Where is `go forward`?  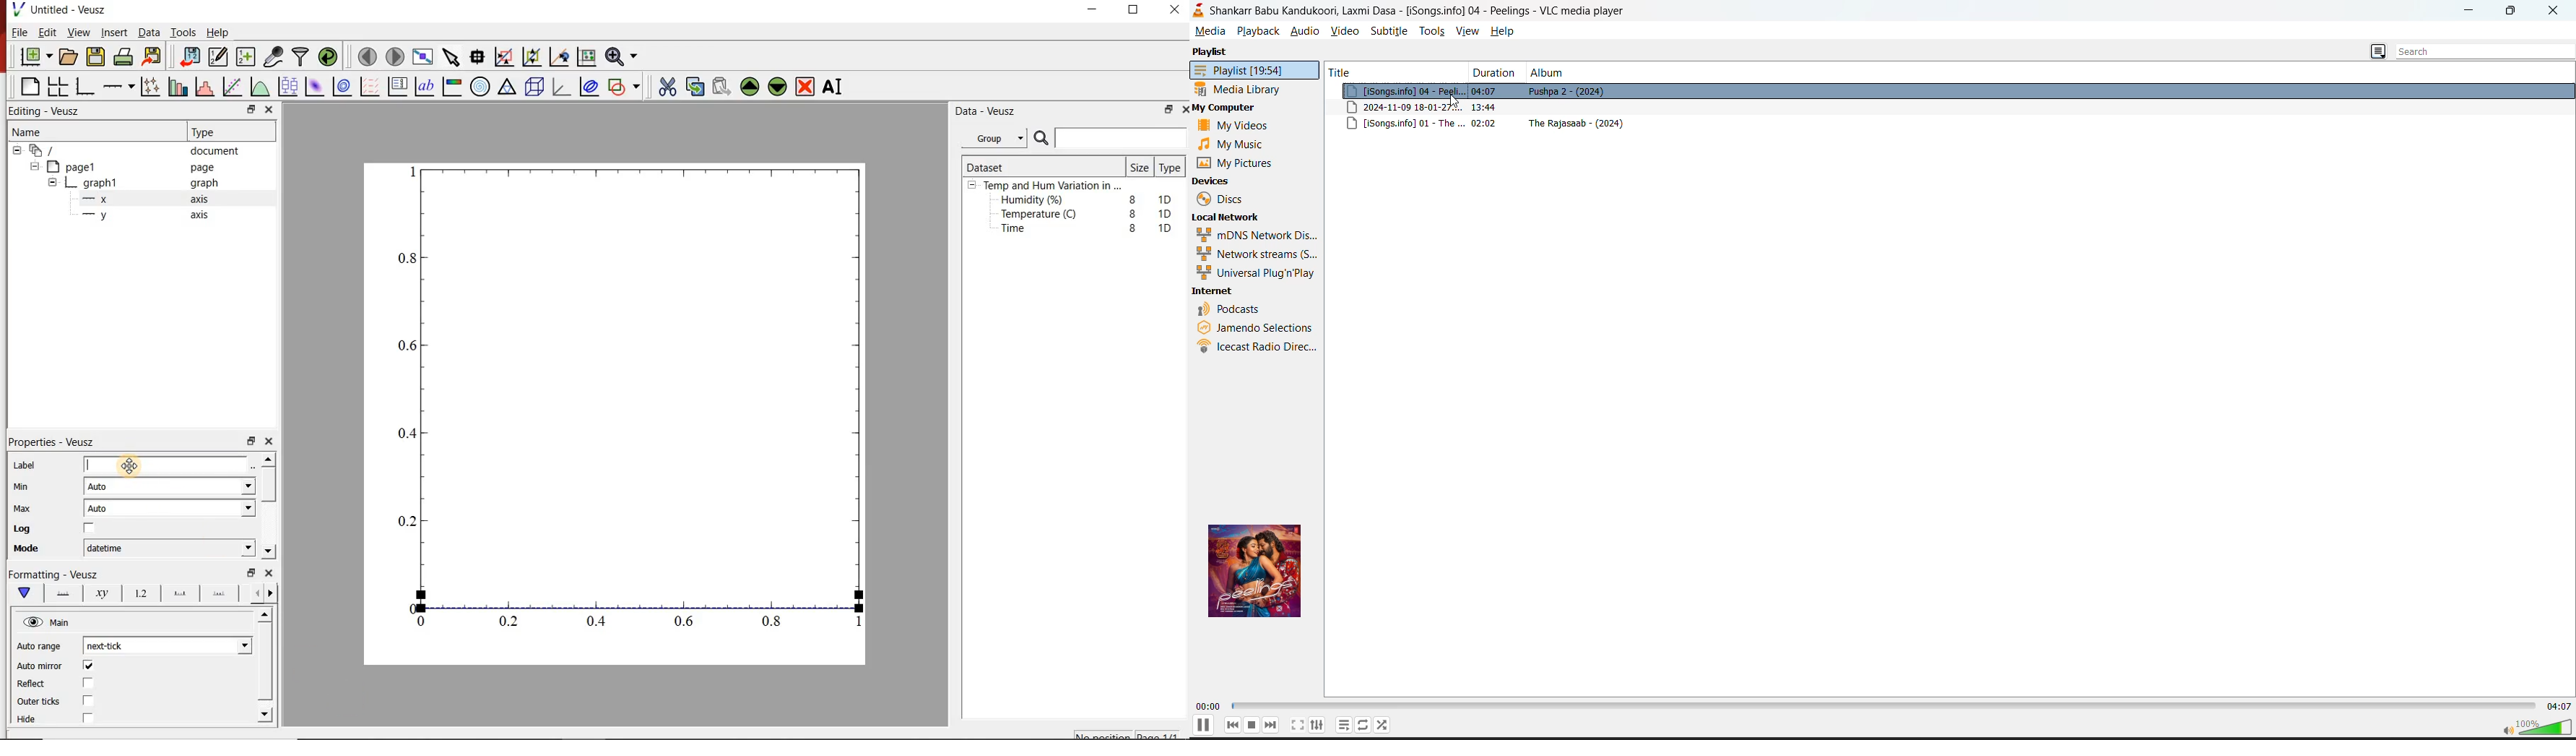 go forward is located at coordinates (273, 593).